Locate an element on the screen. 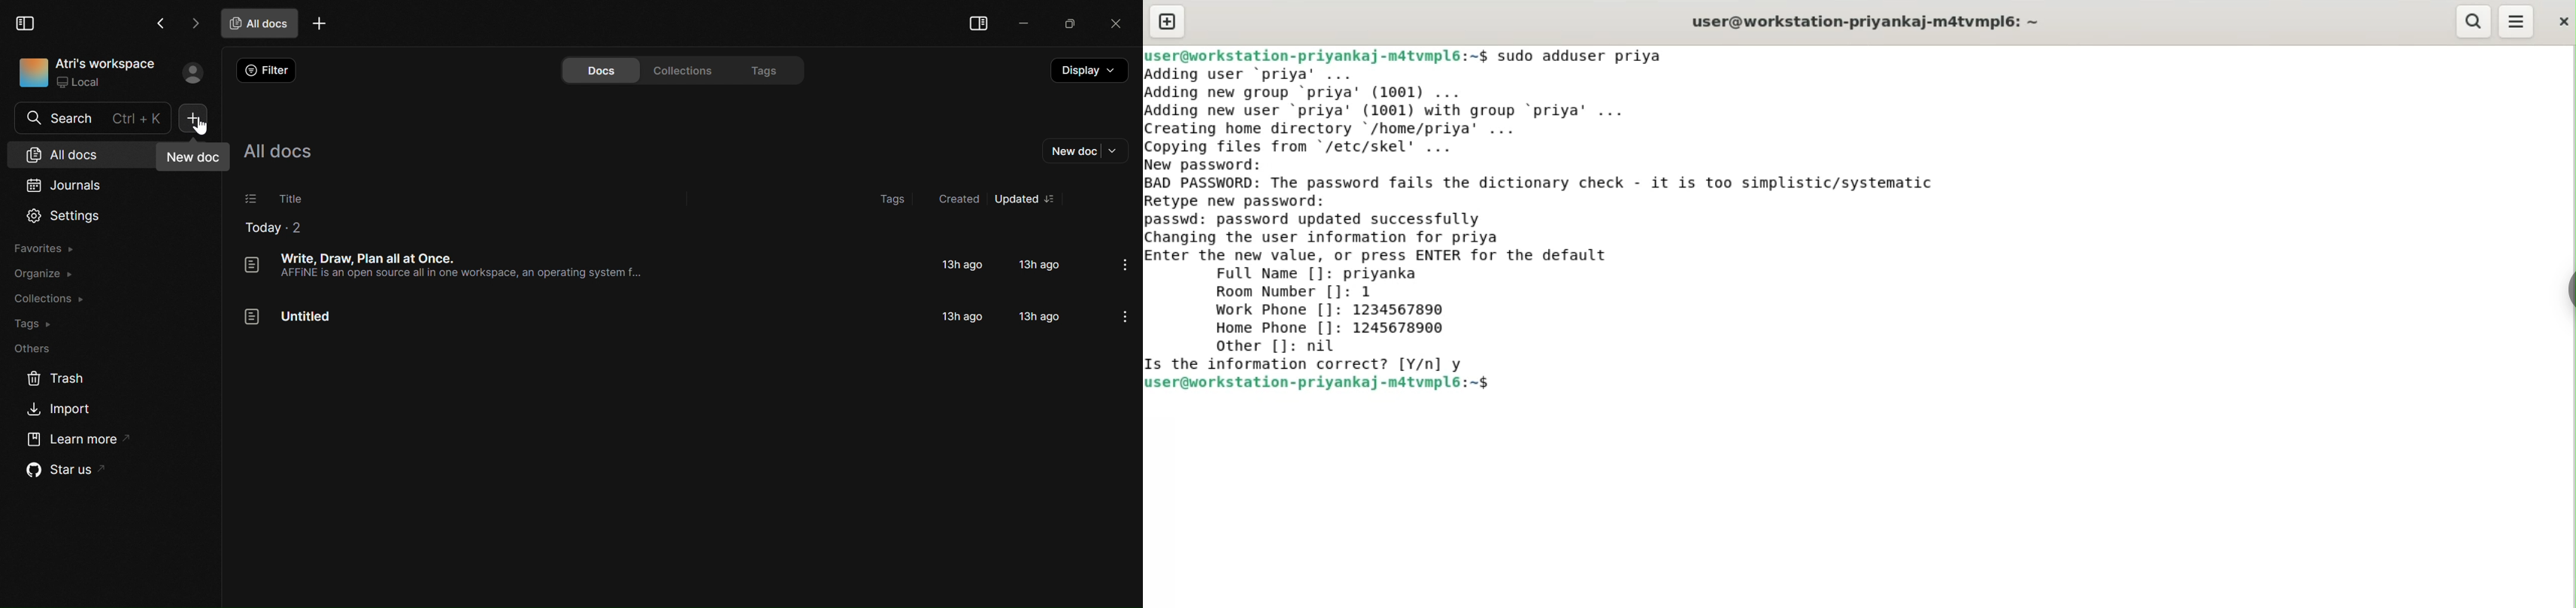 The width and height of the screenshot is (2576, 616). full name []: is located at coordinates (1271, 274).